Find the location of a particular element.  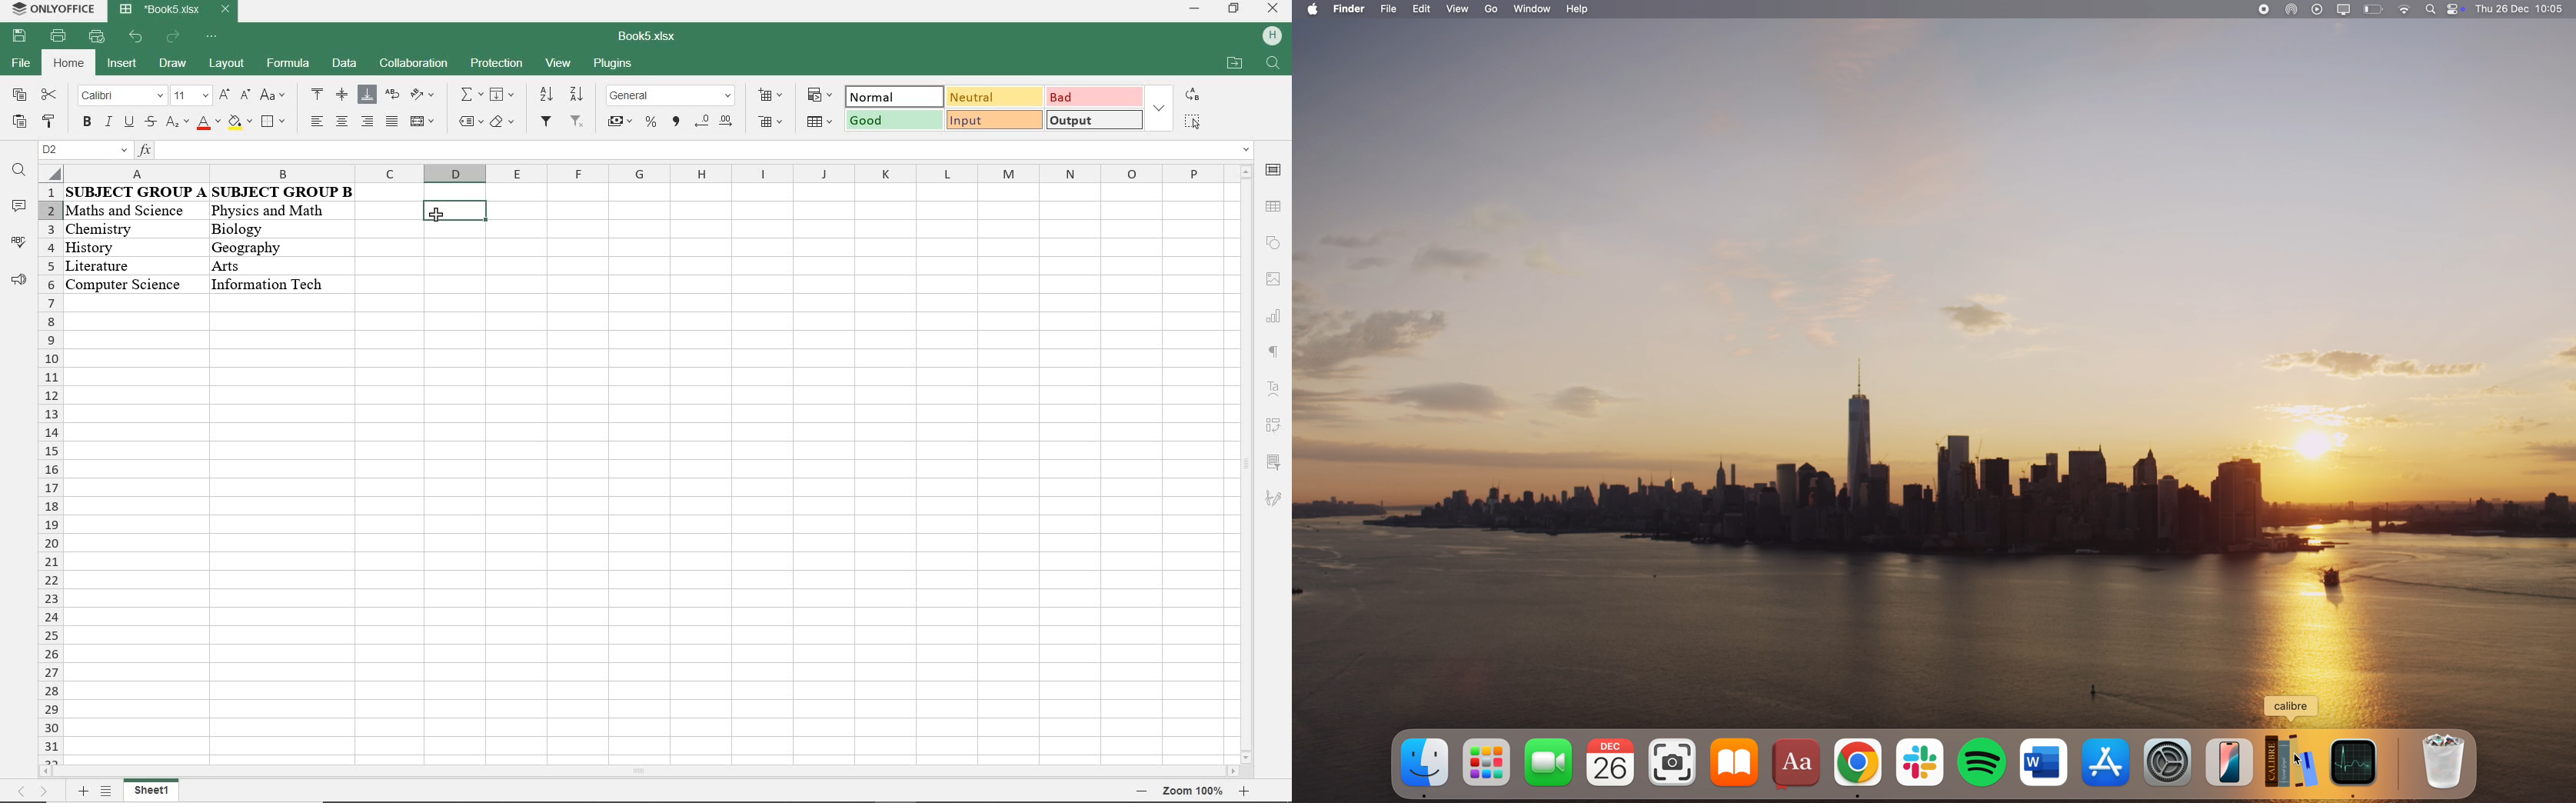

conditional formatting is located at coordinates (820, 96).